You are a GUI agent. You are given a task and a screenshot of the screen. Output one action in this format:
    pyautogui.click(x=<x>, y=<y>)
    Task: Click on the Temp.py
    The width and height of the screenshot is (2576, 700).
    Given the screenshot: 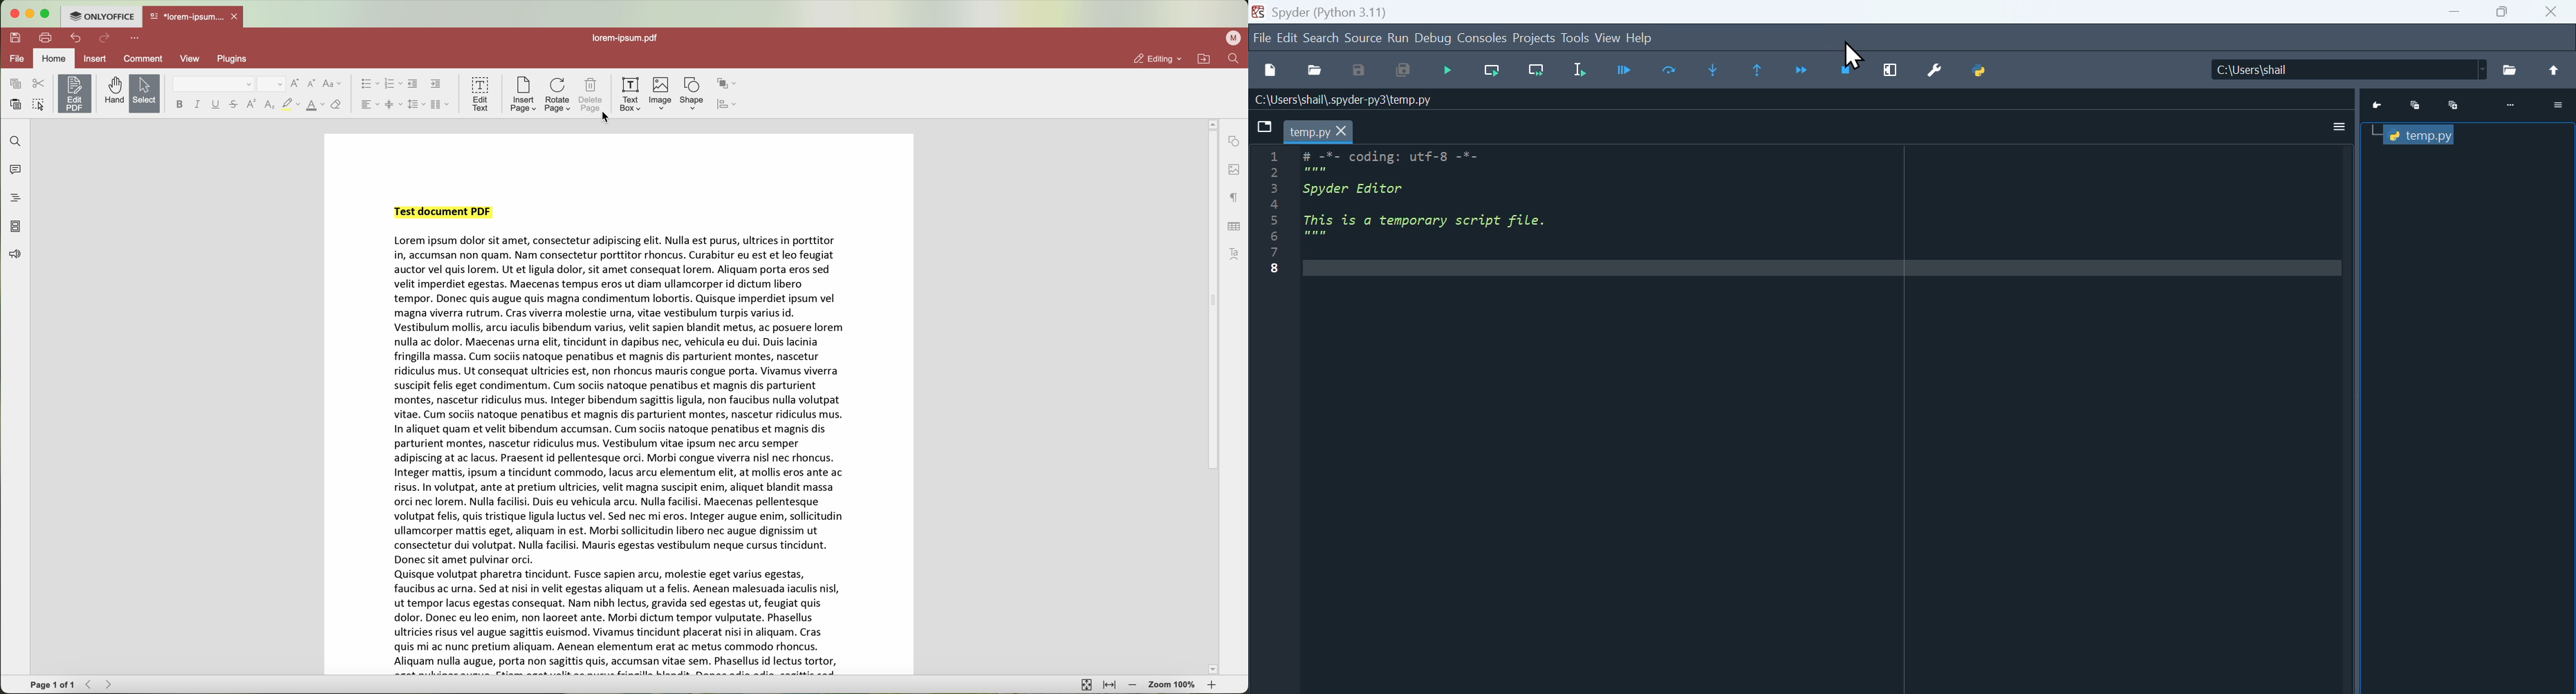 What is the action you would take?
    pyautogui.click(x=2424, y=135)
    